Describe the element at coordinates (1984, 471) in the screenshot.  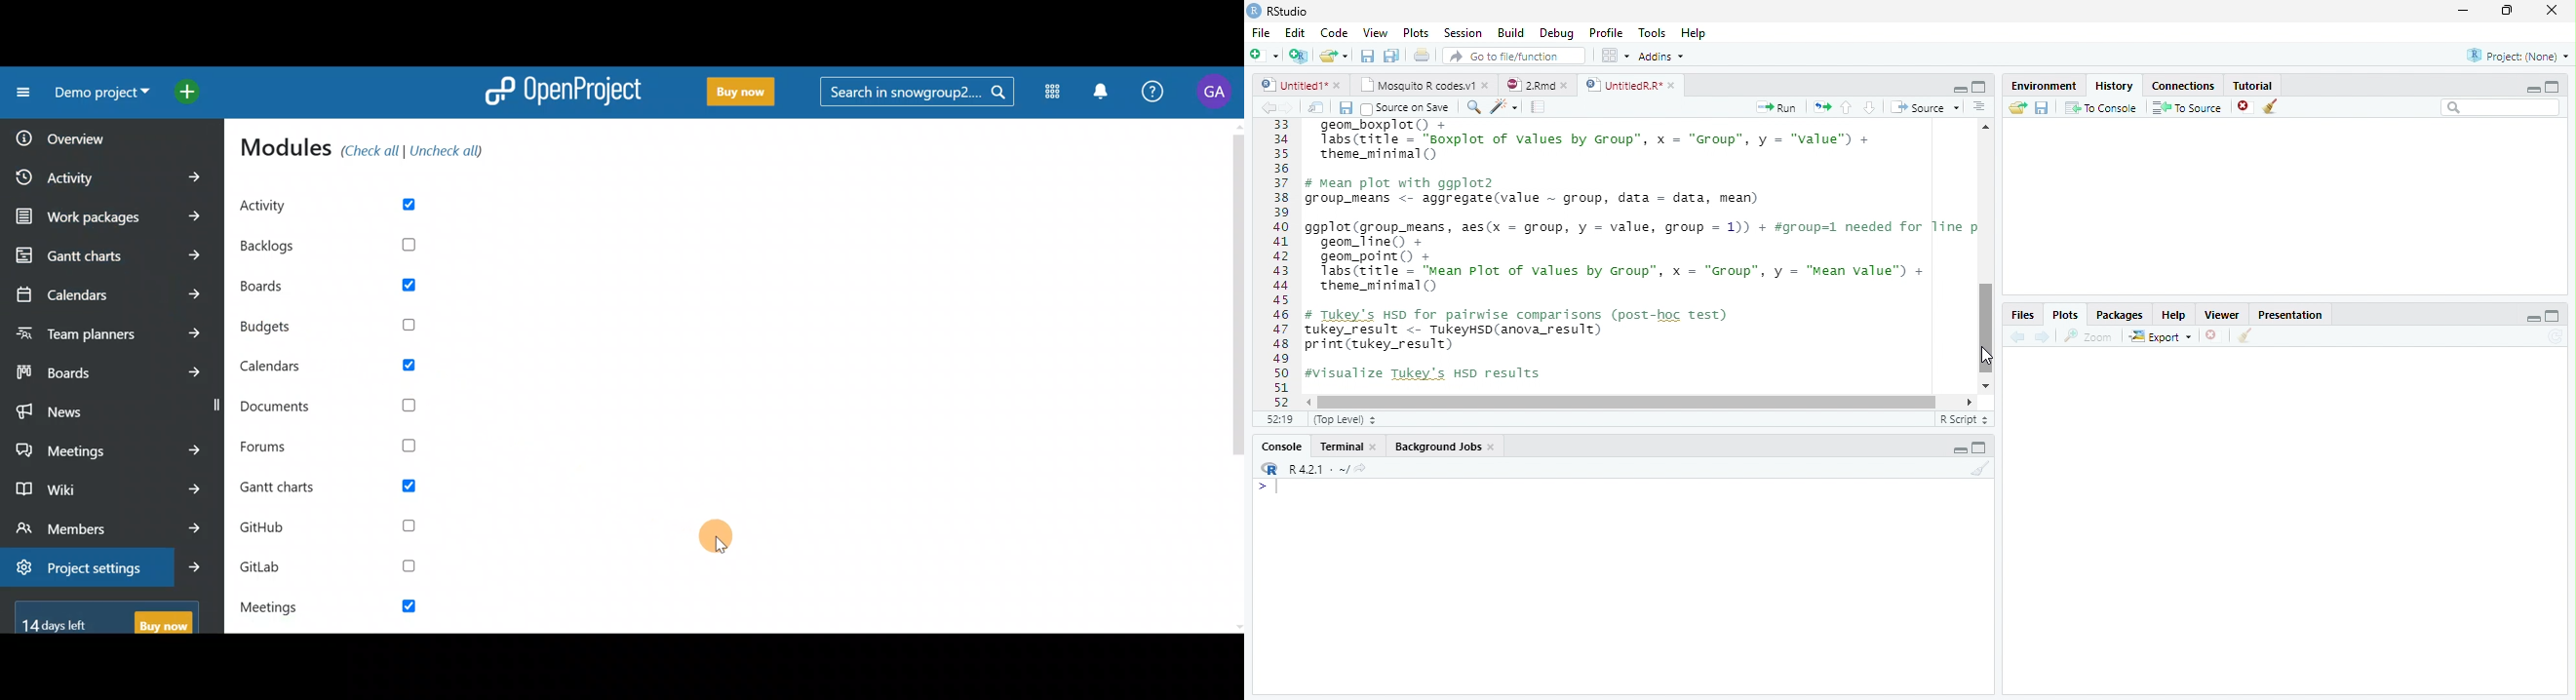
I see `Clear console` at that location.